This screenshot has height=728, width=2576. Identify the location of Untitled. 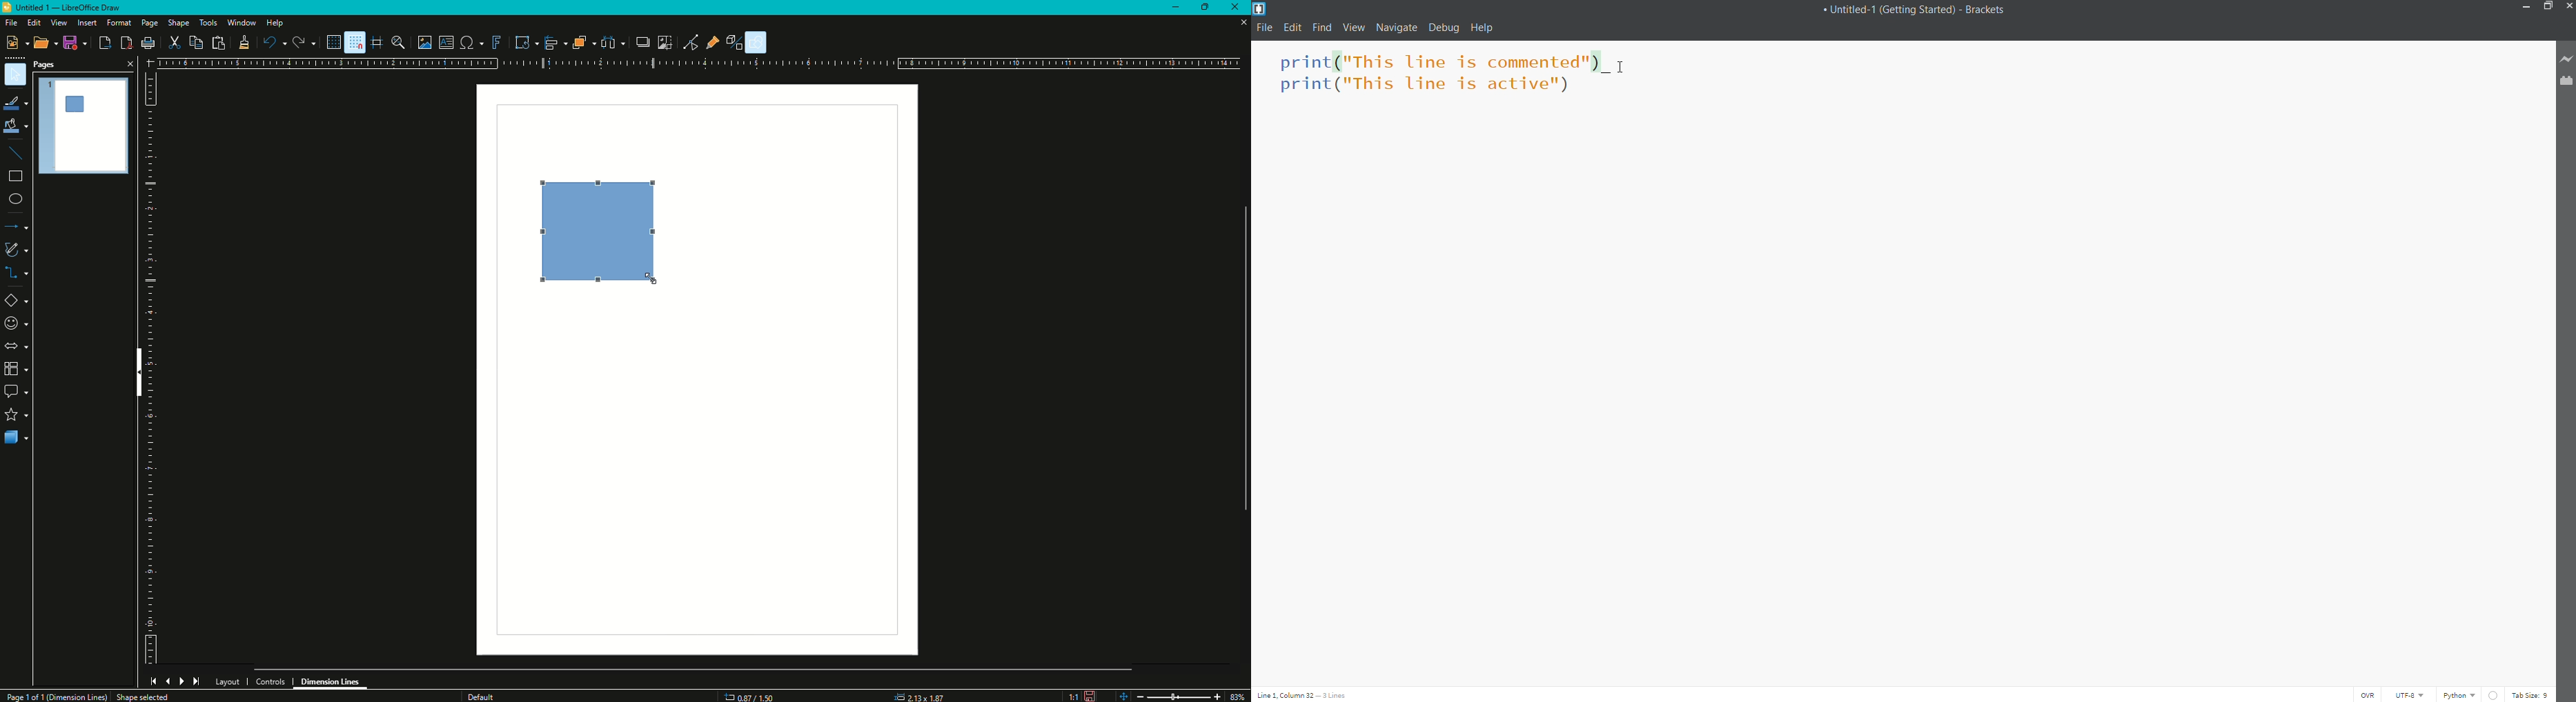
(67, 9).